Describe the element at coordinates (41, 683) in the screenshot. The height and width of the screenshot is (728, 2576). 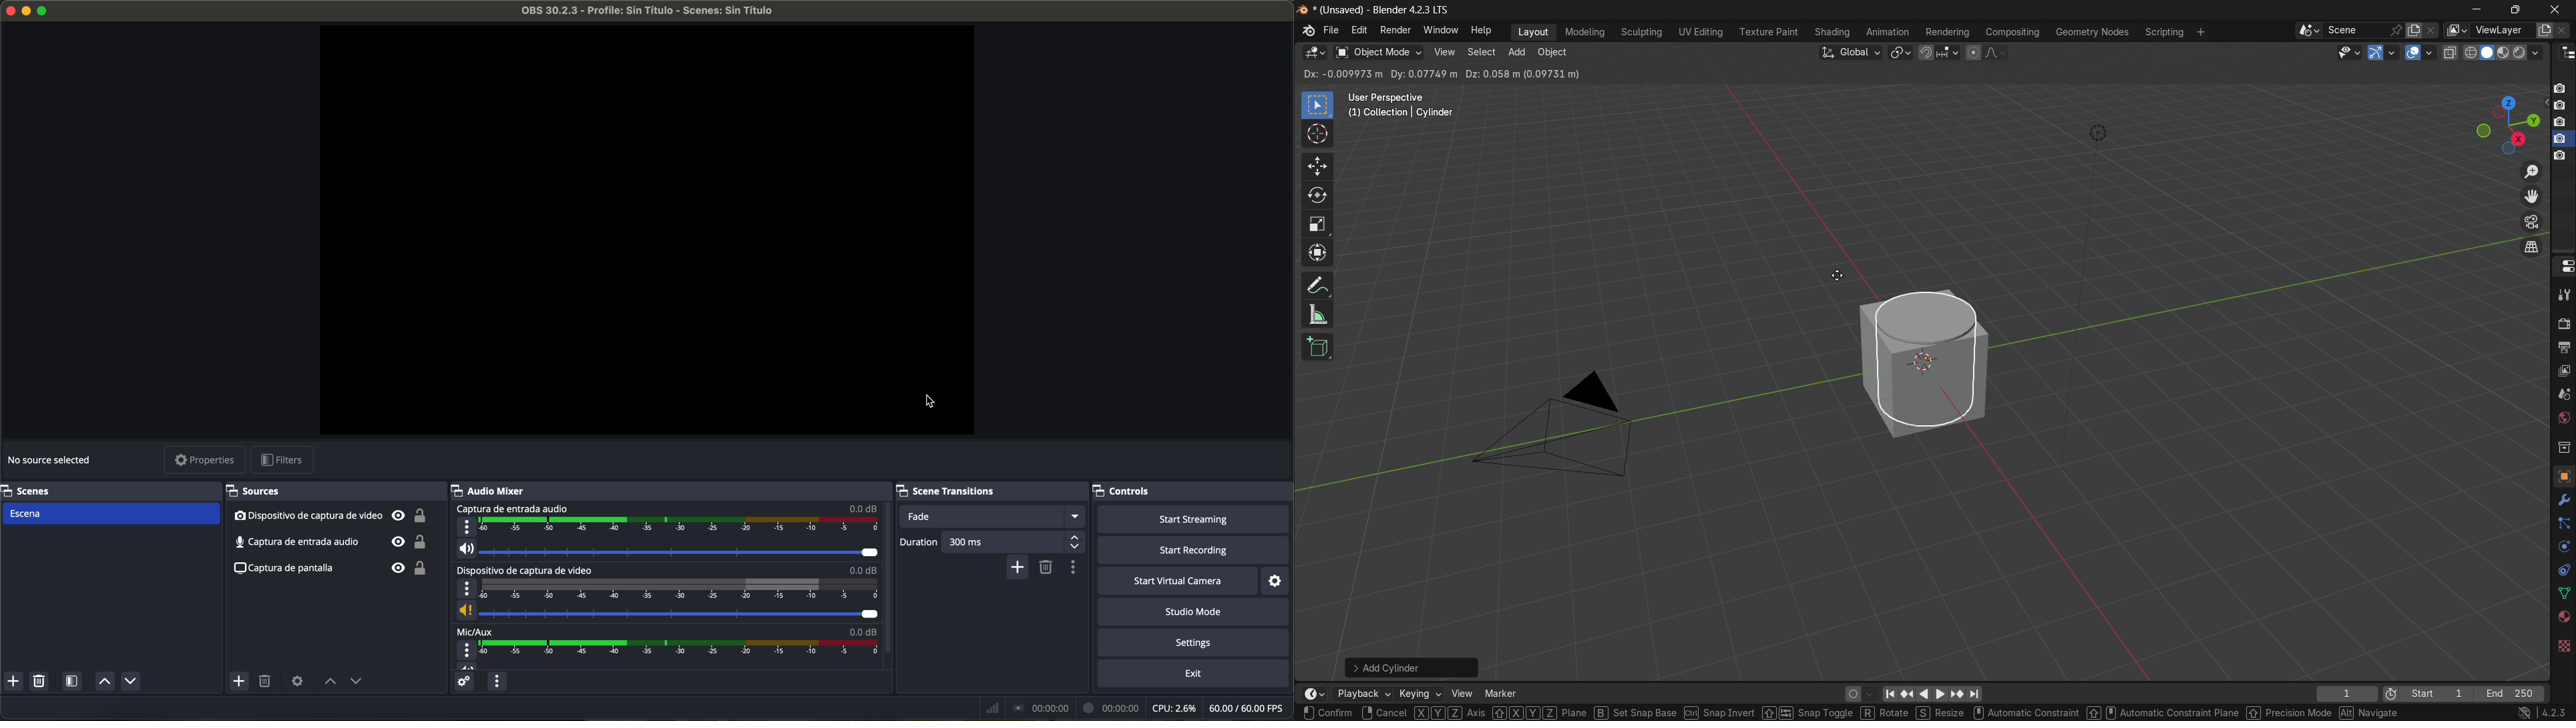
I see `remove selected scene` at that location.